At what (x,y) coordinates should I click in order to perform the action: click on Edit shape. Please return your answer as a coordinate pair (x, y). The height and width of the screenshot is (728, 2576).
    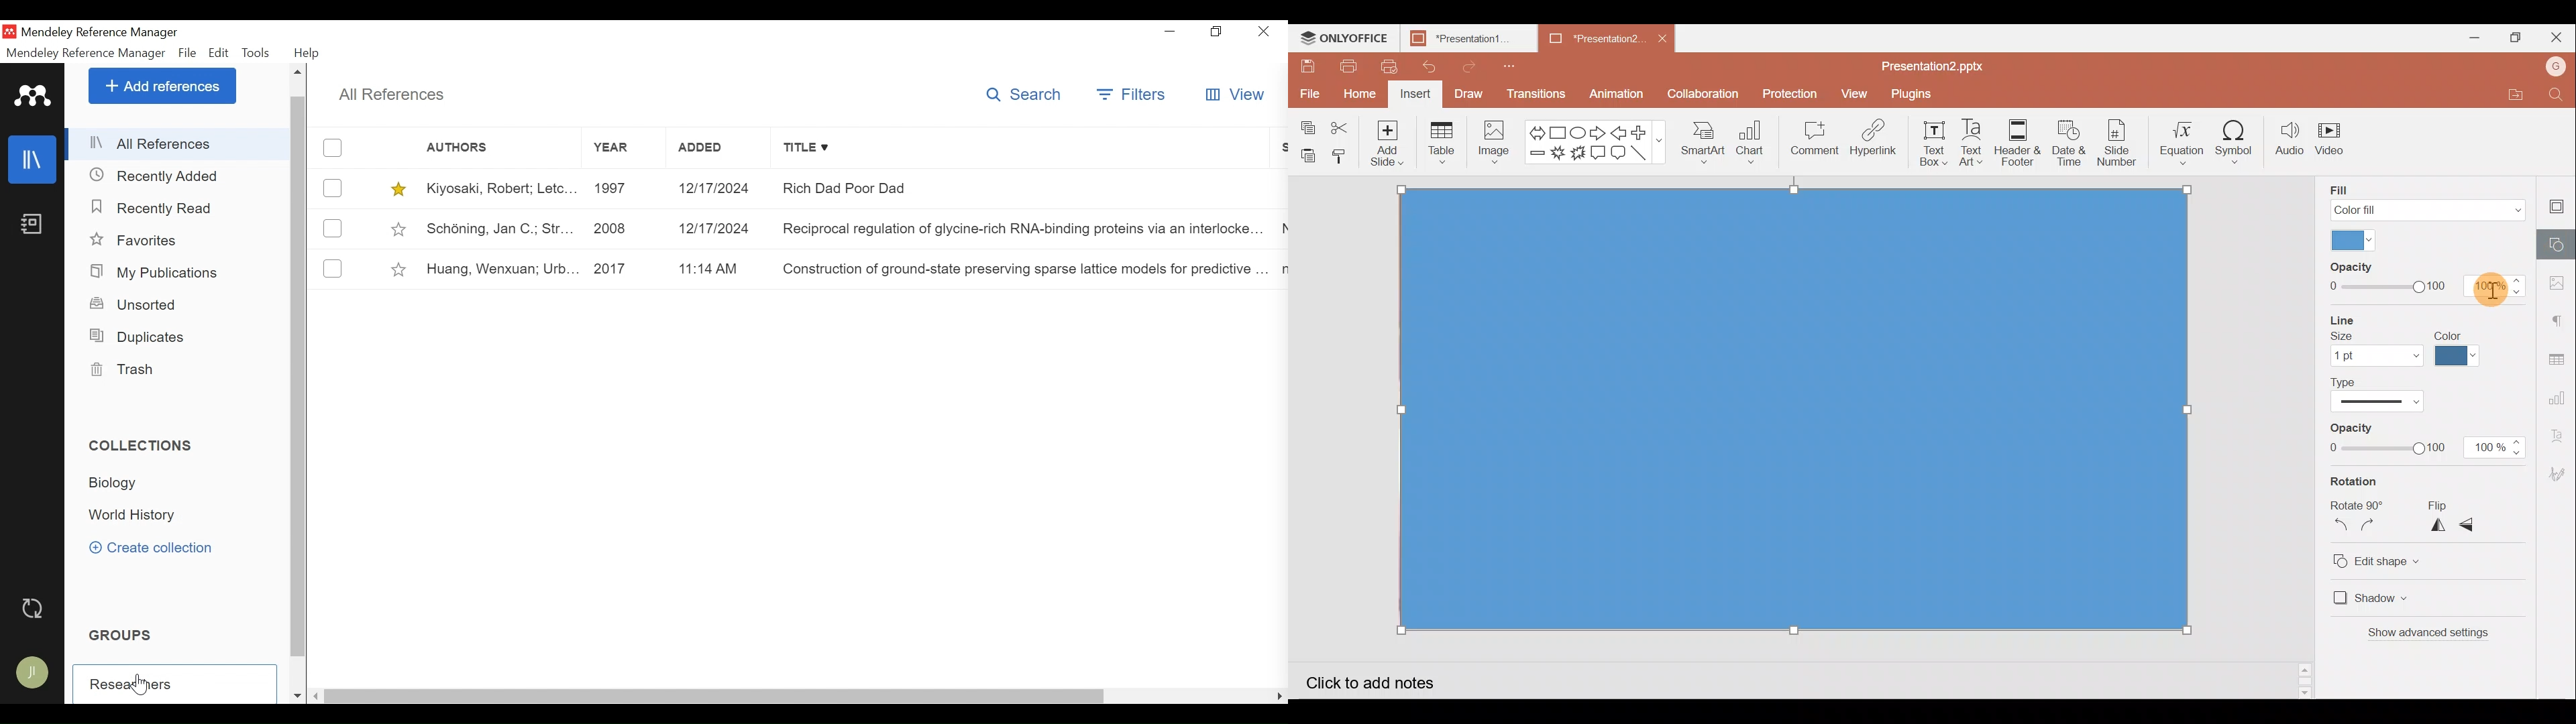
    Looking at the image, I should click on (2390, 558).